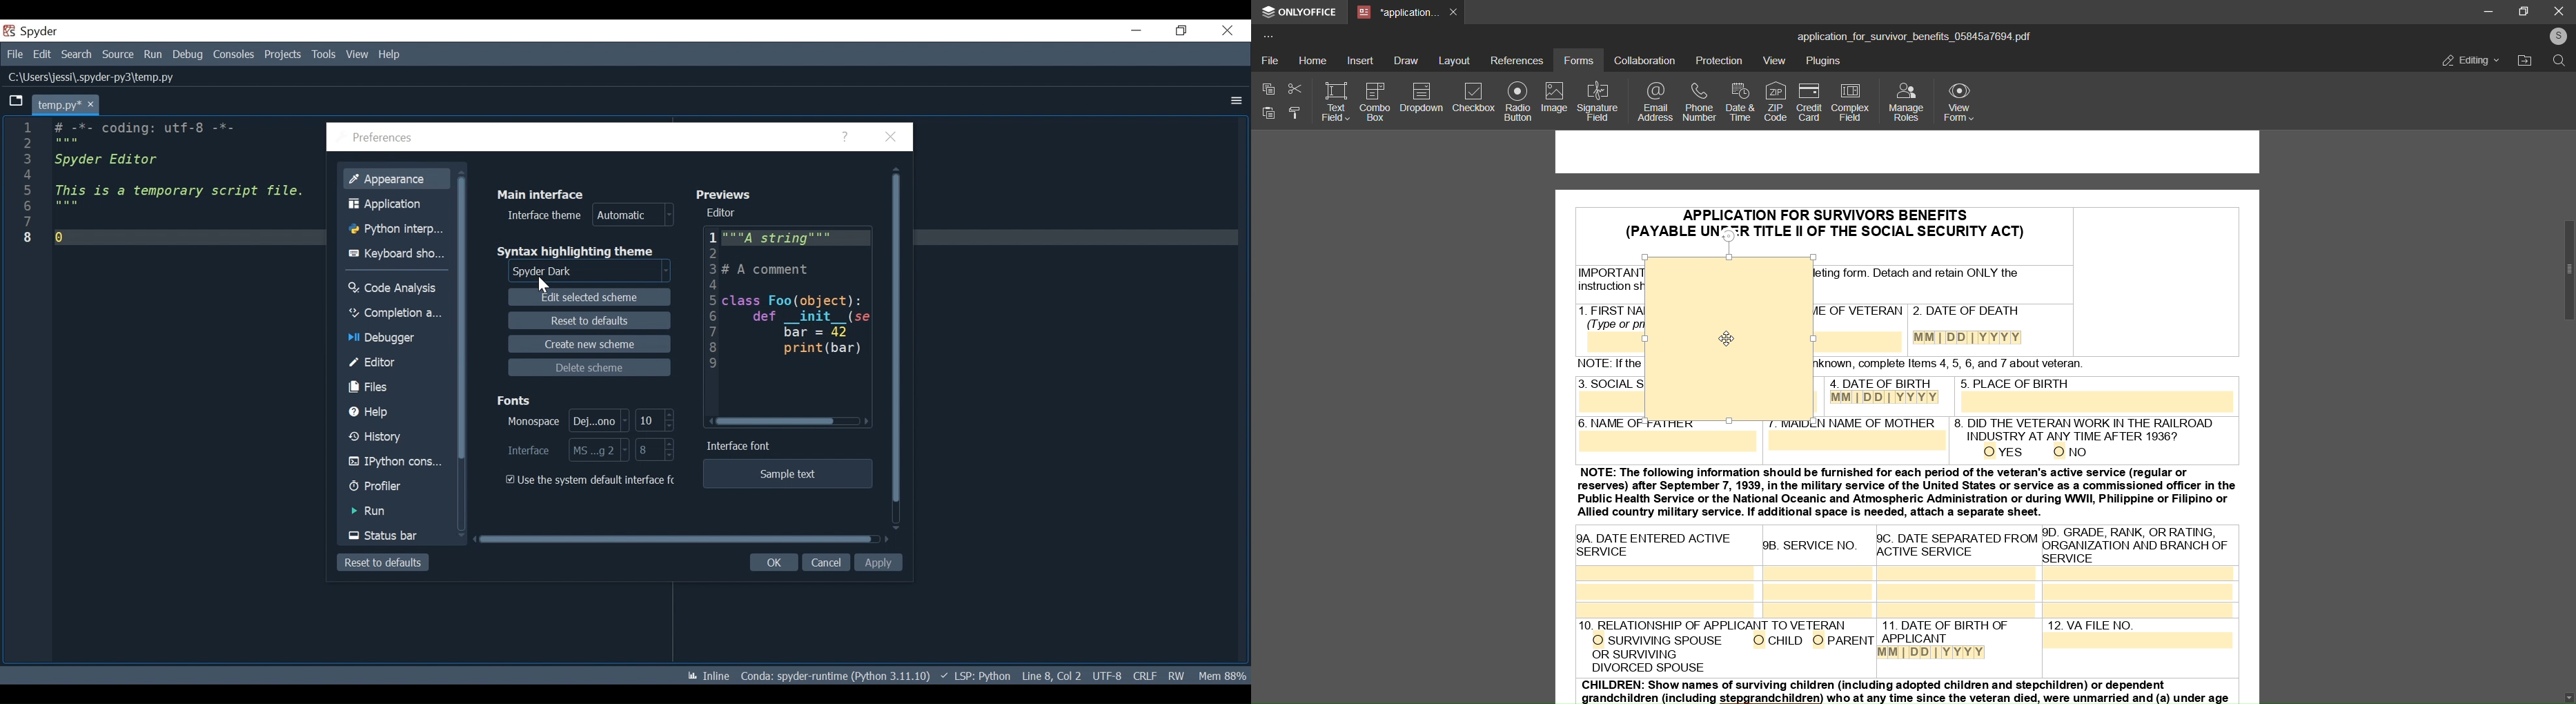  I want to click on Select Interface Font Size, so click(655, 450).